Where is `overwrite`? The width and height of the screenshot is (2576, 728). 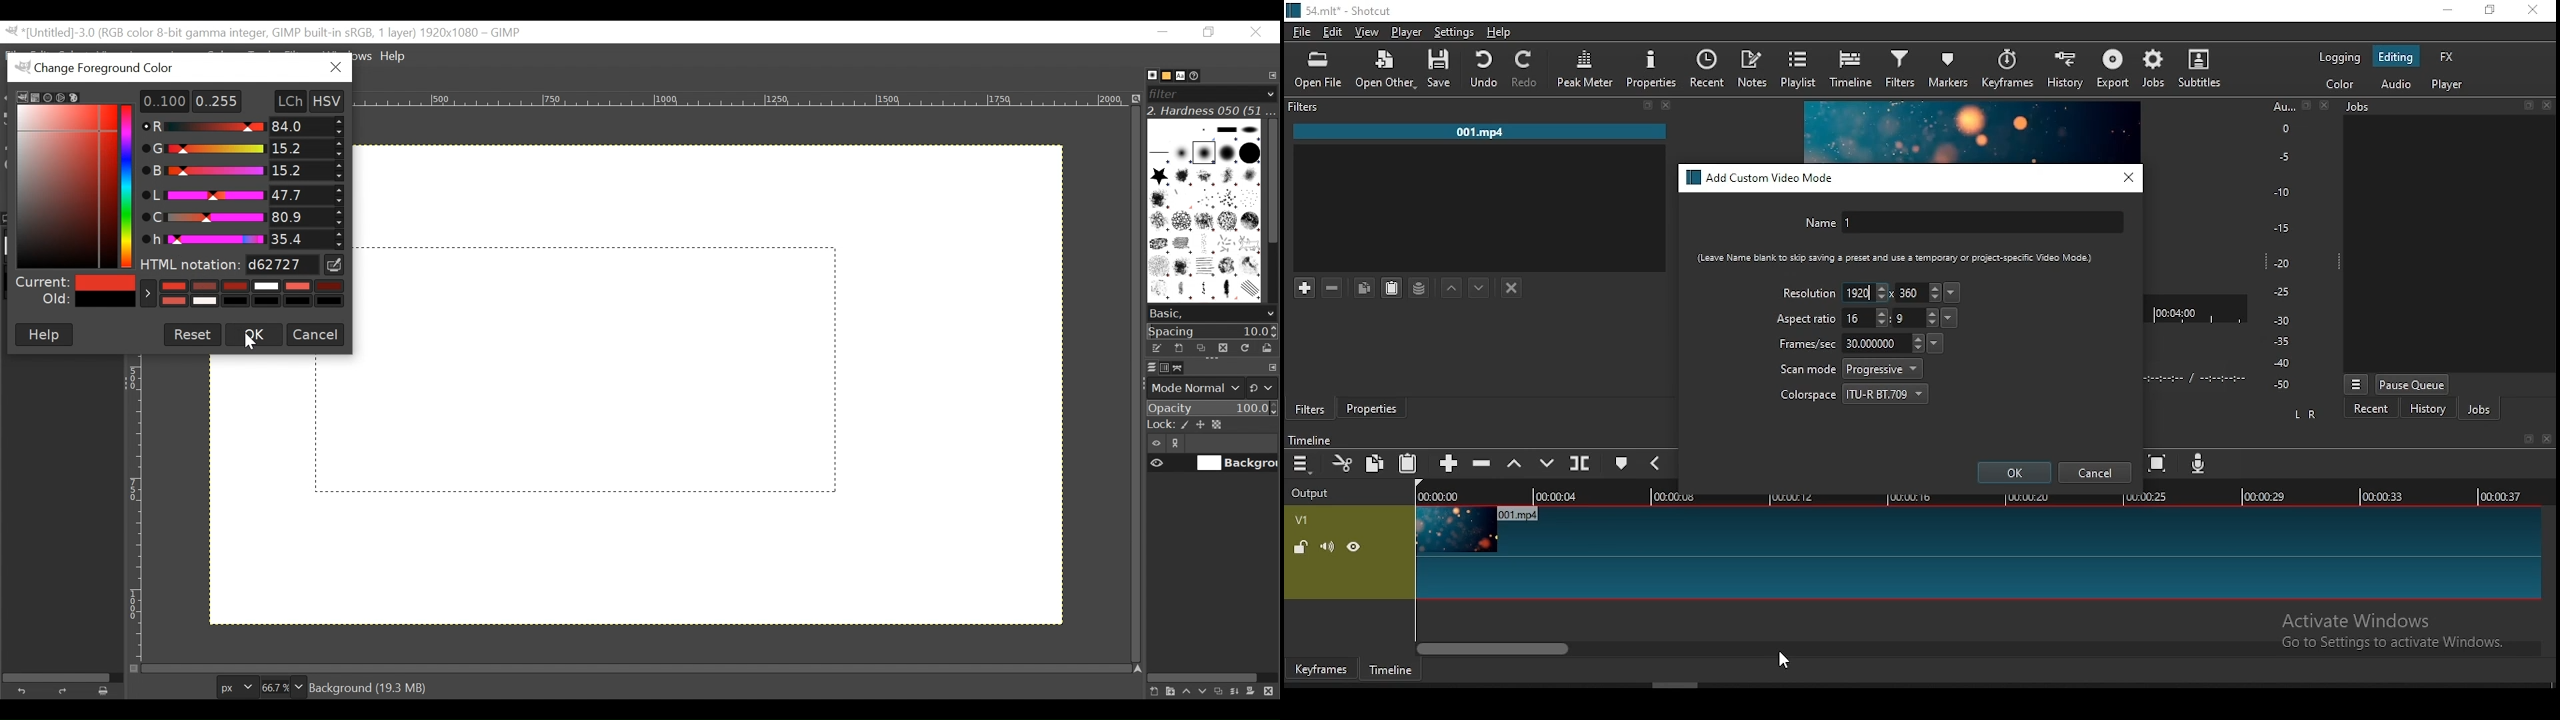
overwrite is located at coordinates (1549, 463).